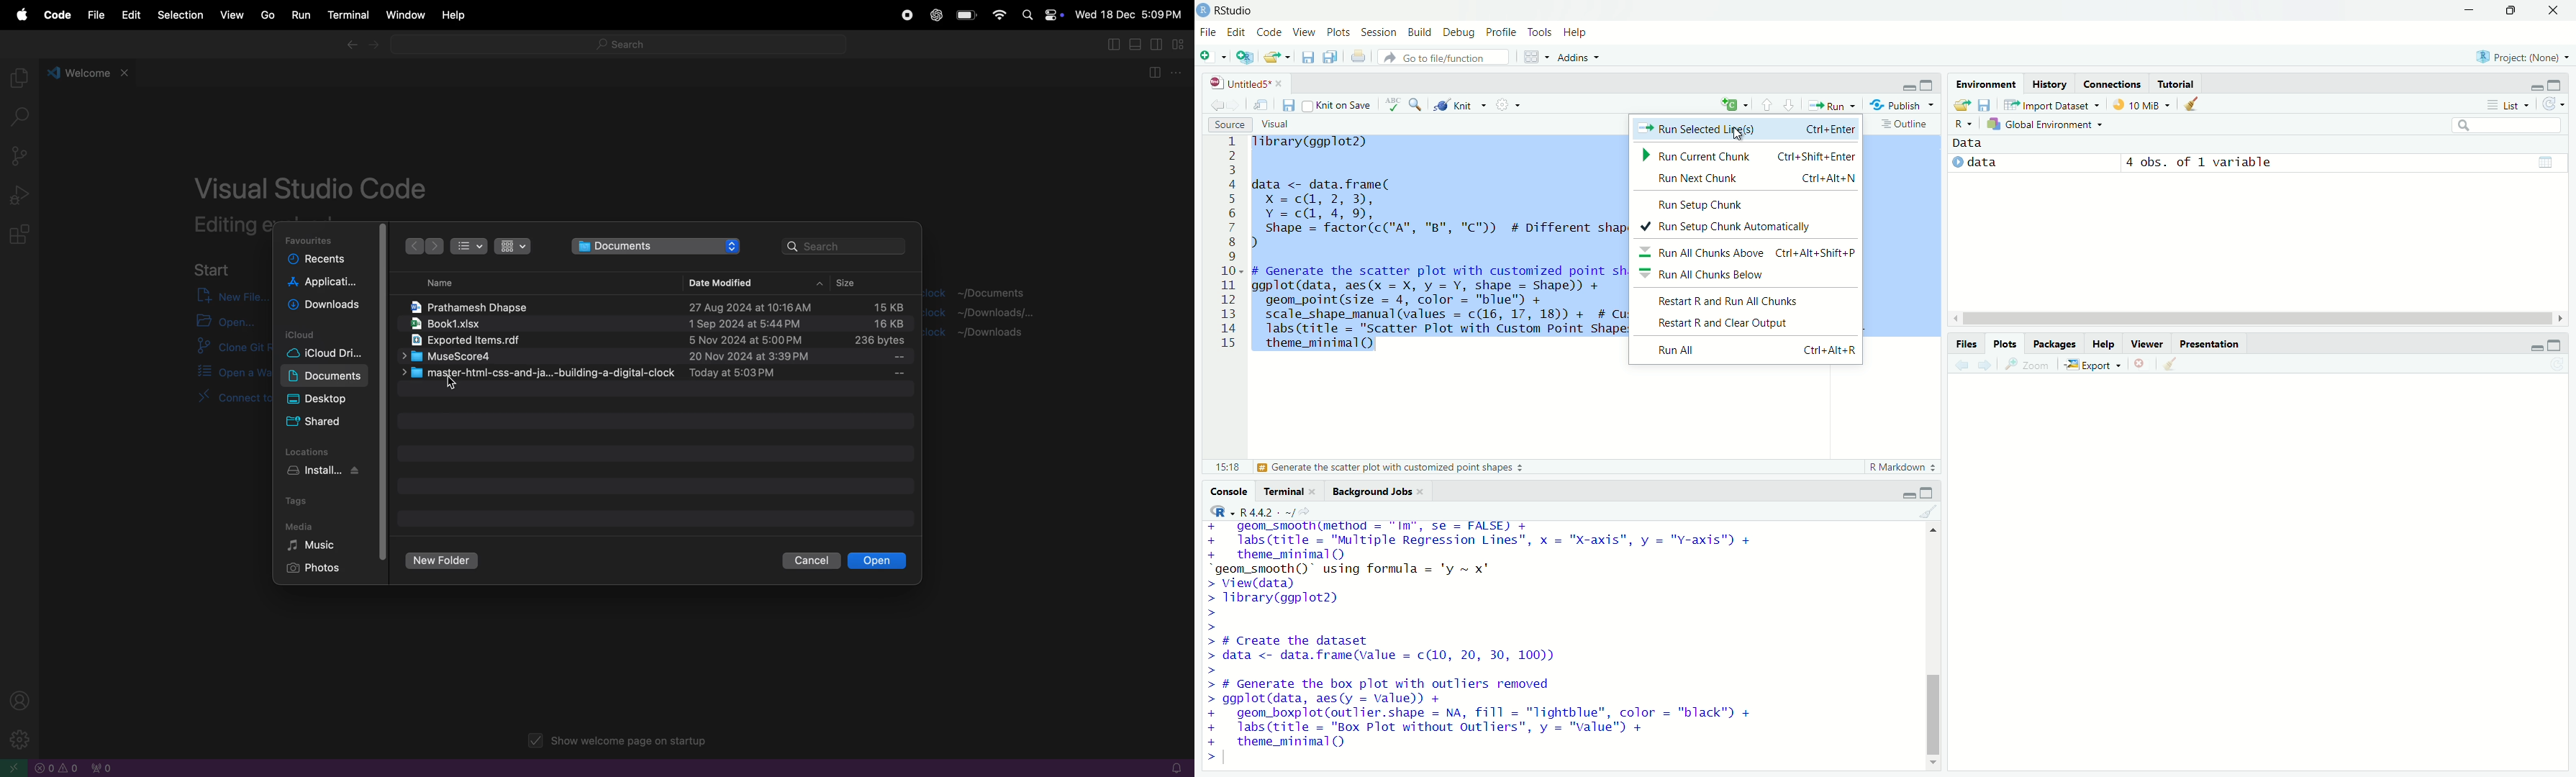 The image size is (2576, 784). I want to click on split editor, so click(1112, 44).